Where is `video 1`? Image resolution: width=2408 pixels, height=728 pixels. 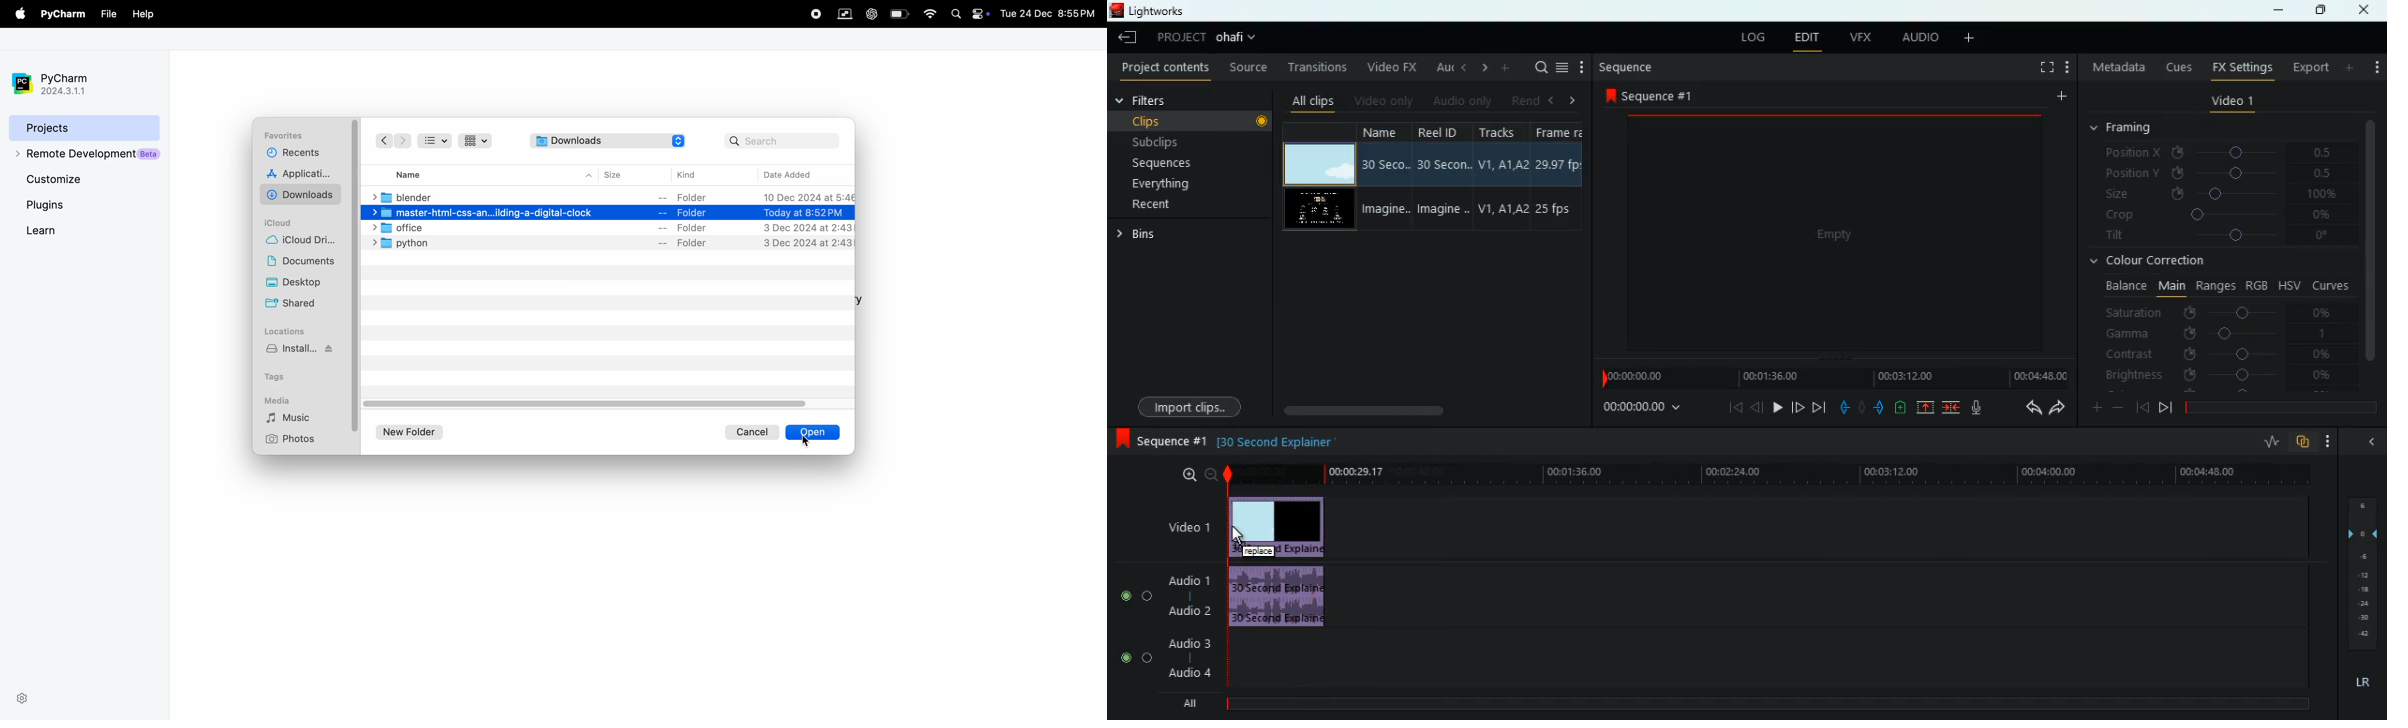 video 1 is located at coordinates (2230, 104).